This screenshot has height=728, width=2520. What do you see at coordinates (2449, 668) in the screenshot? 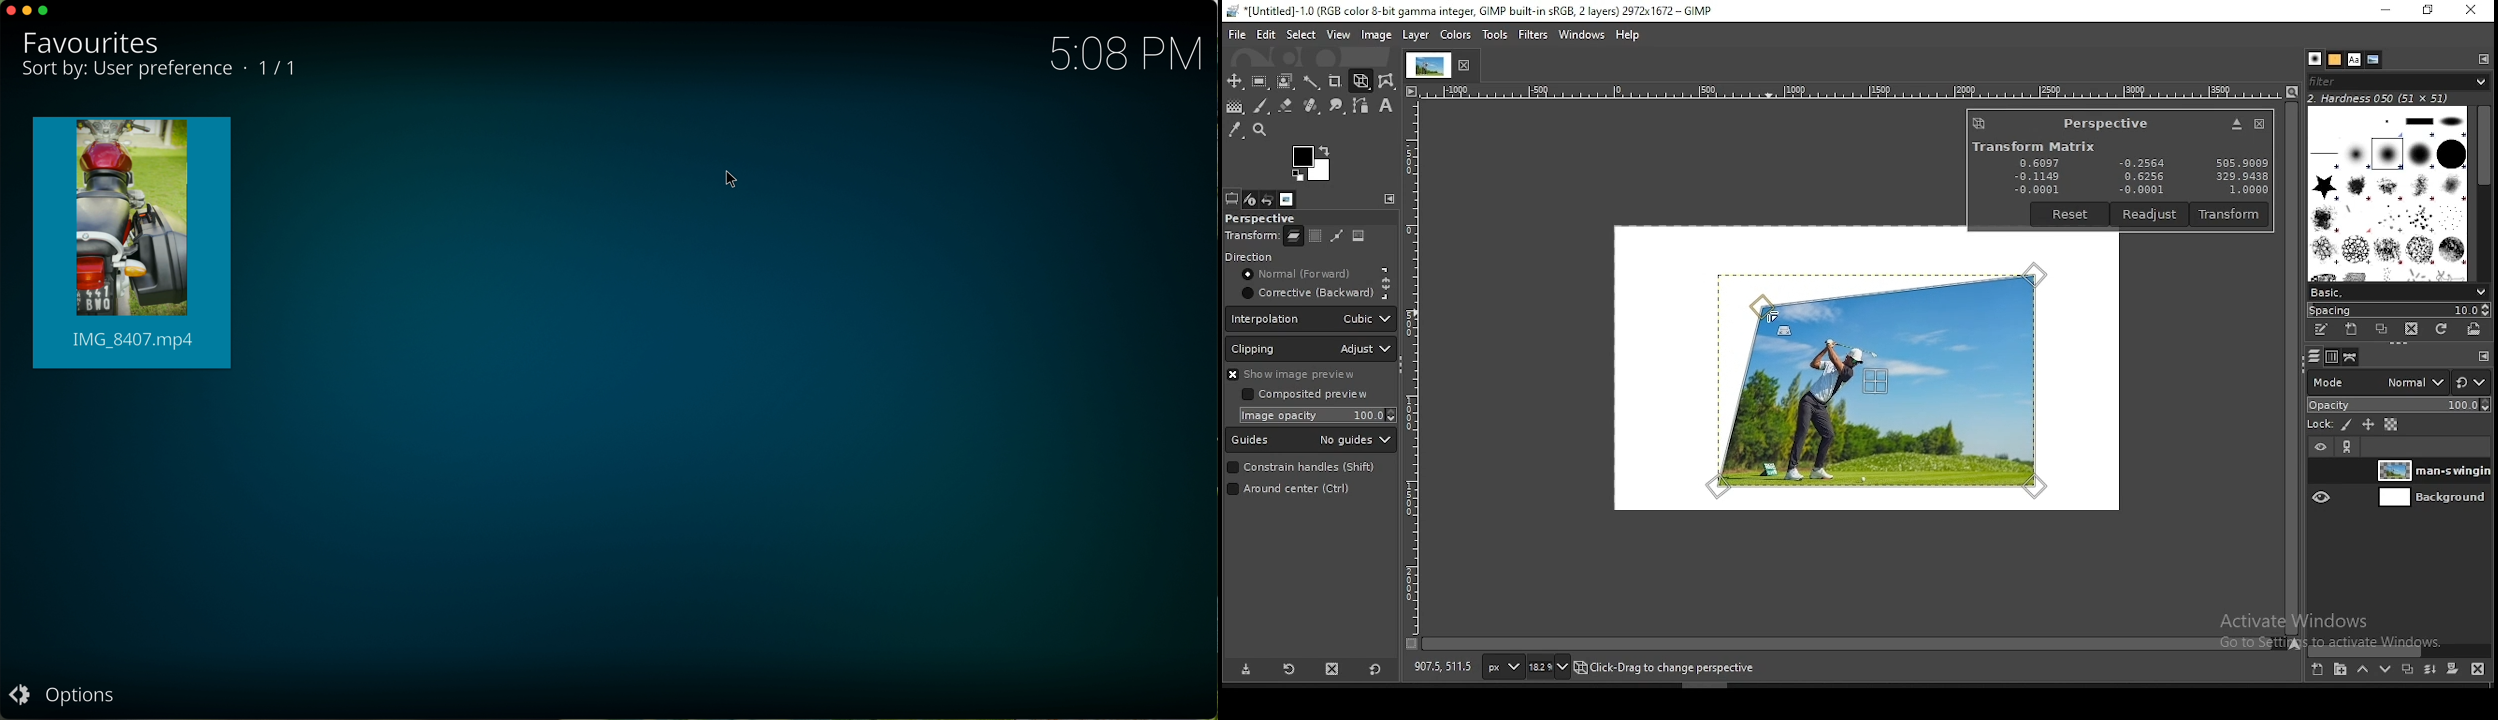
I see `add a mask` at bounding box center [2449, 668].